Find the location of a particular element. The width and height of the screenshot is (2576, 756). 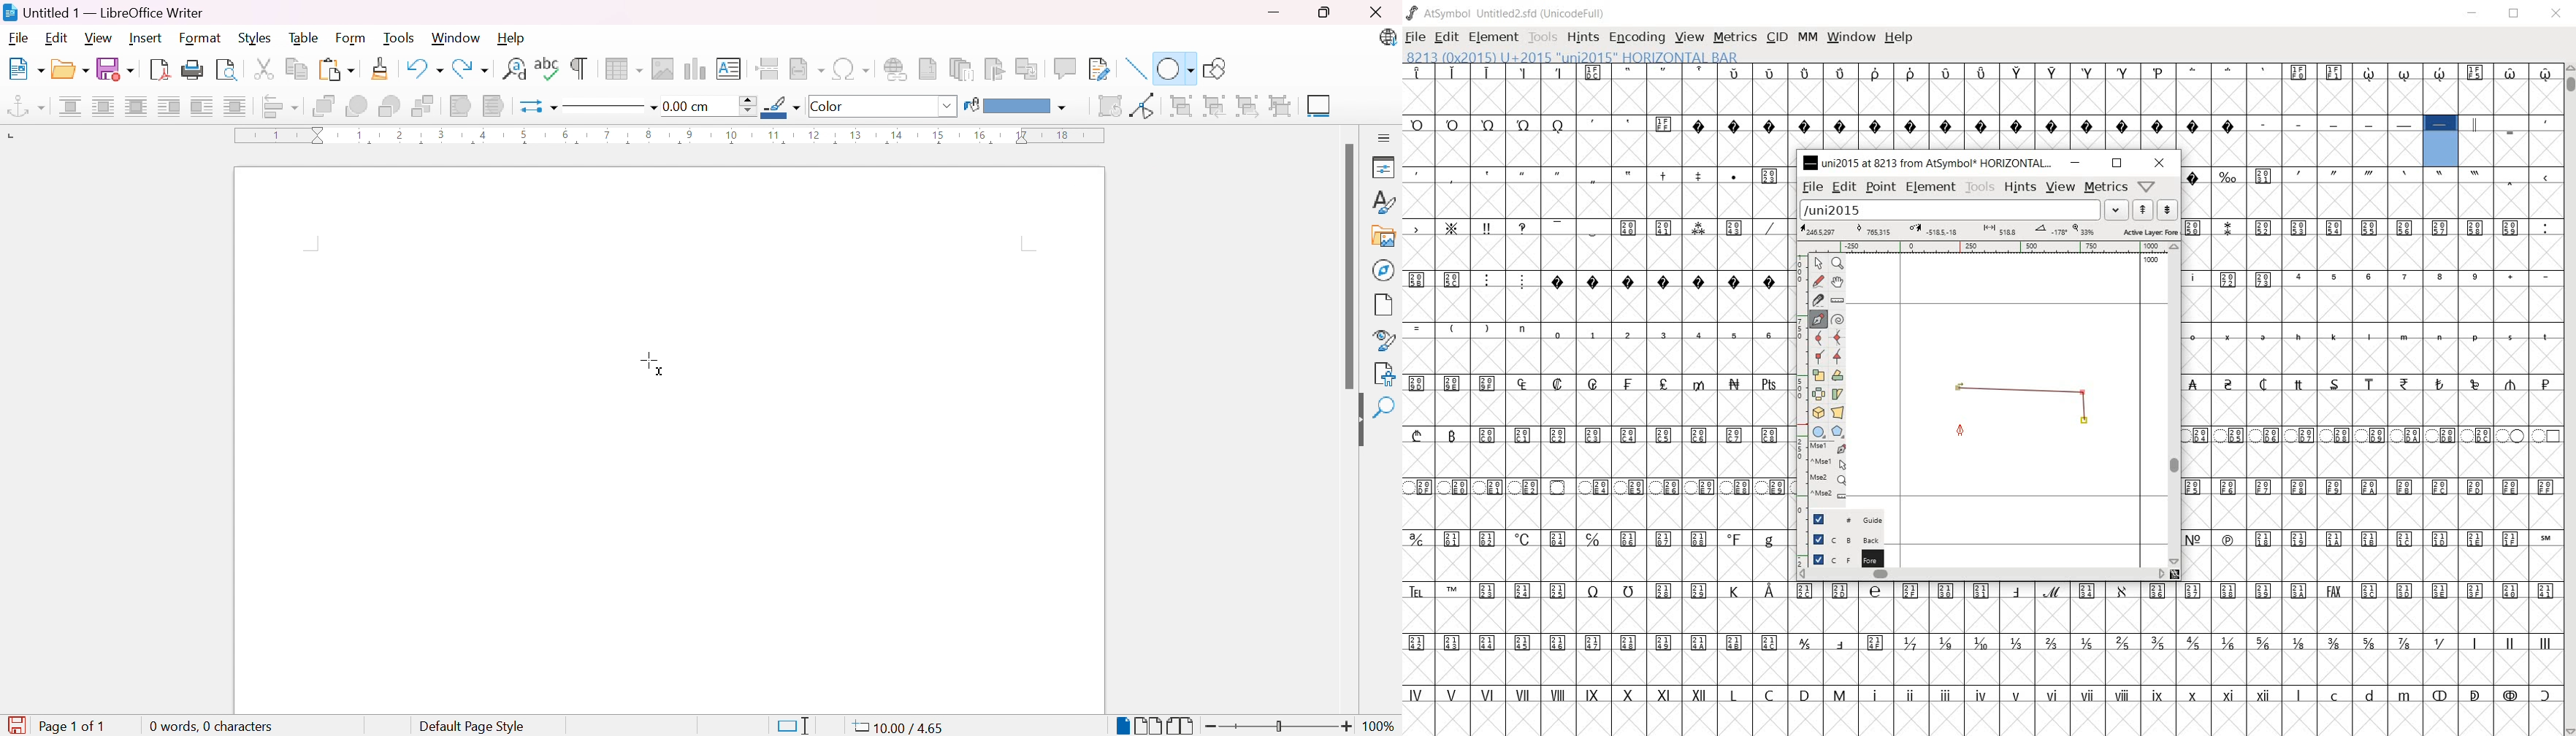

Navigator is located at coordinates (1383, 269).